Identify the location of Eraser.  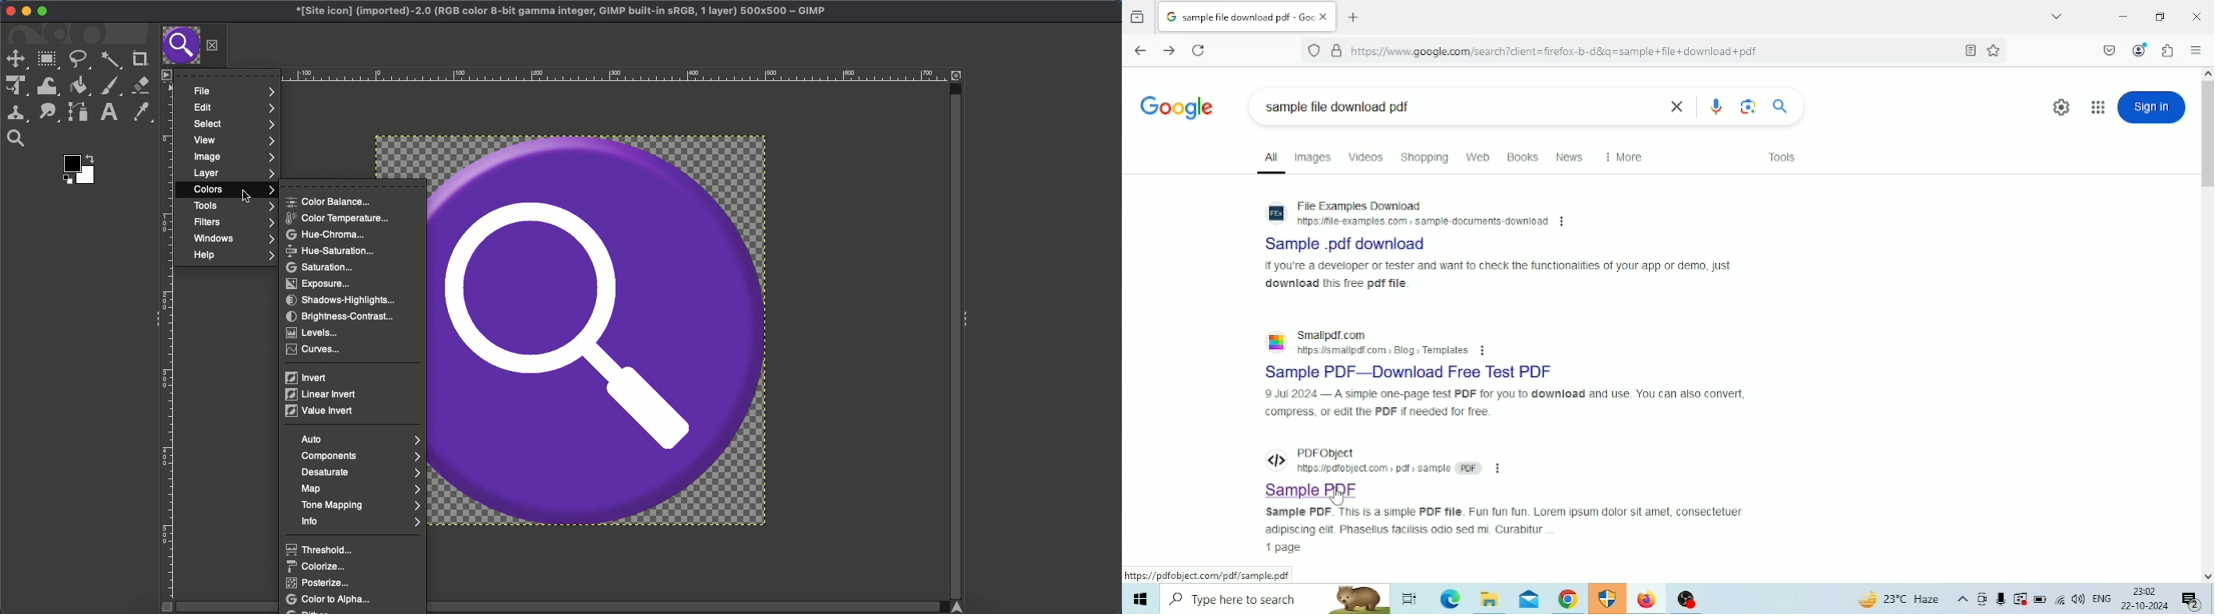
(140, 85).